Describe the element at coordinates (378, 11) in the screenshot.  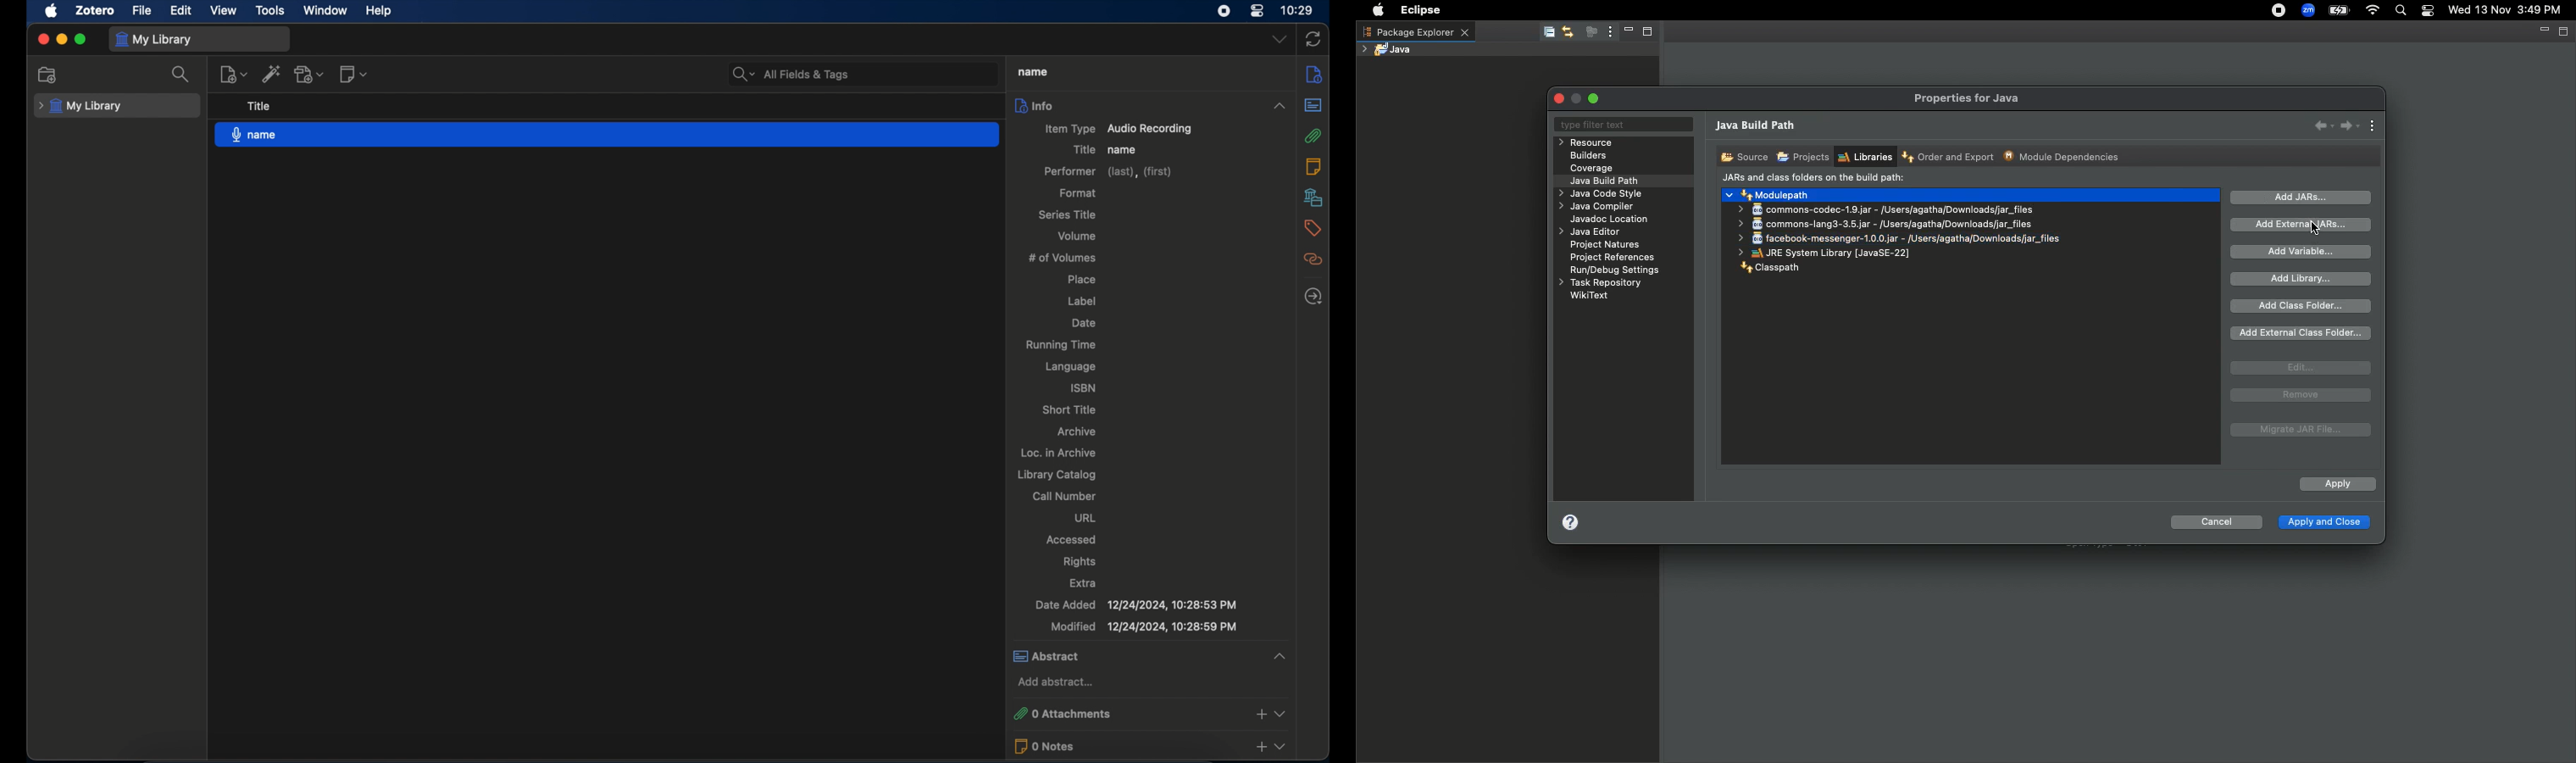
I see `help` at that location.